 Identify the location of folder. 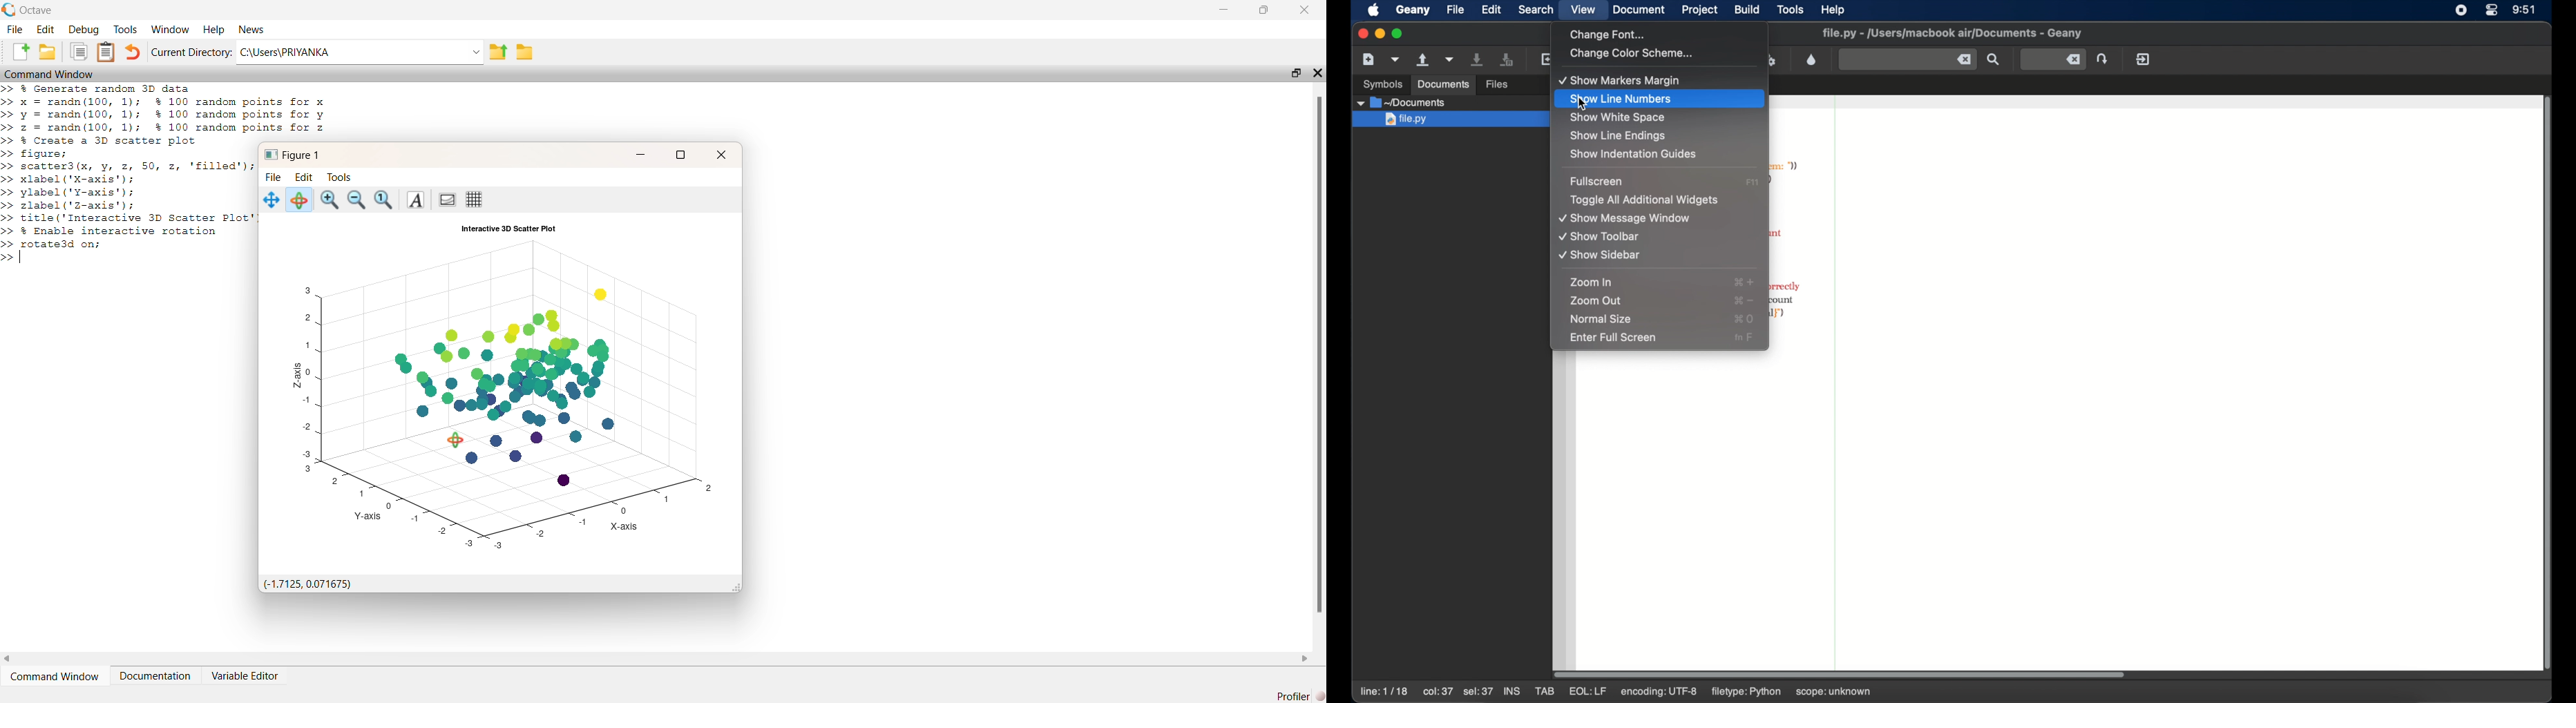
(525, 52).